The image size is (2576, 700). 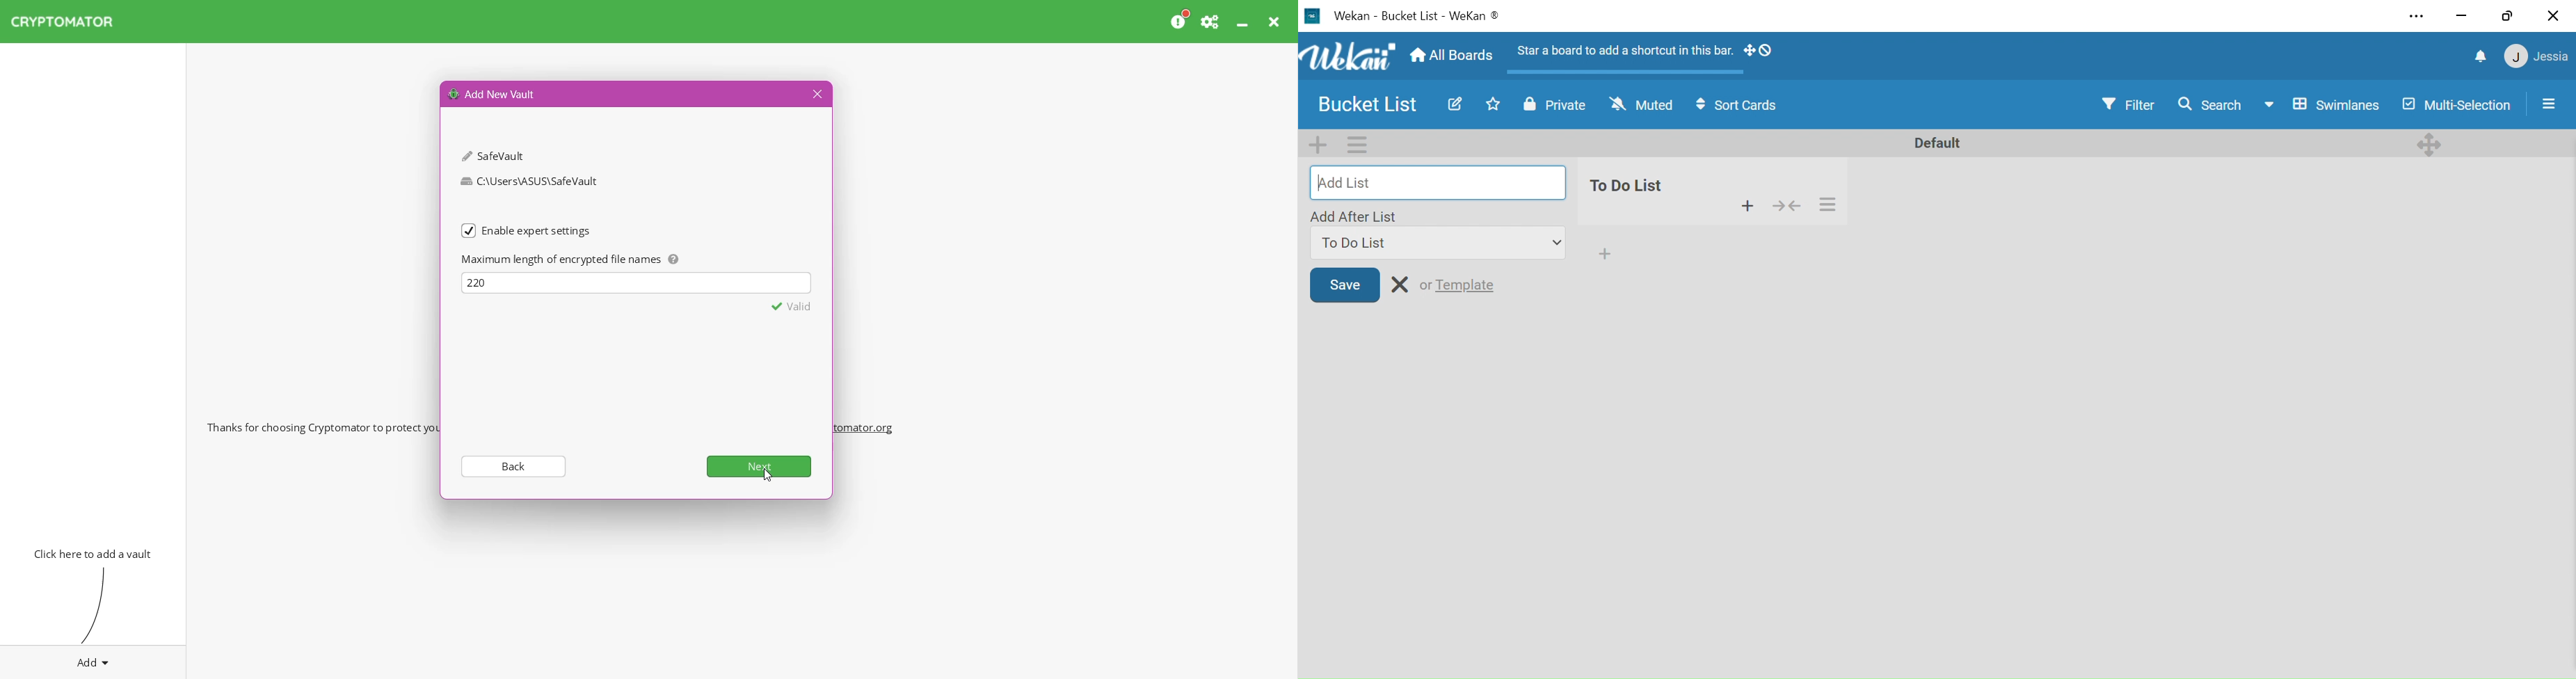 I want to click on or Template, so click(x=1459, y=284).